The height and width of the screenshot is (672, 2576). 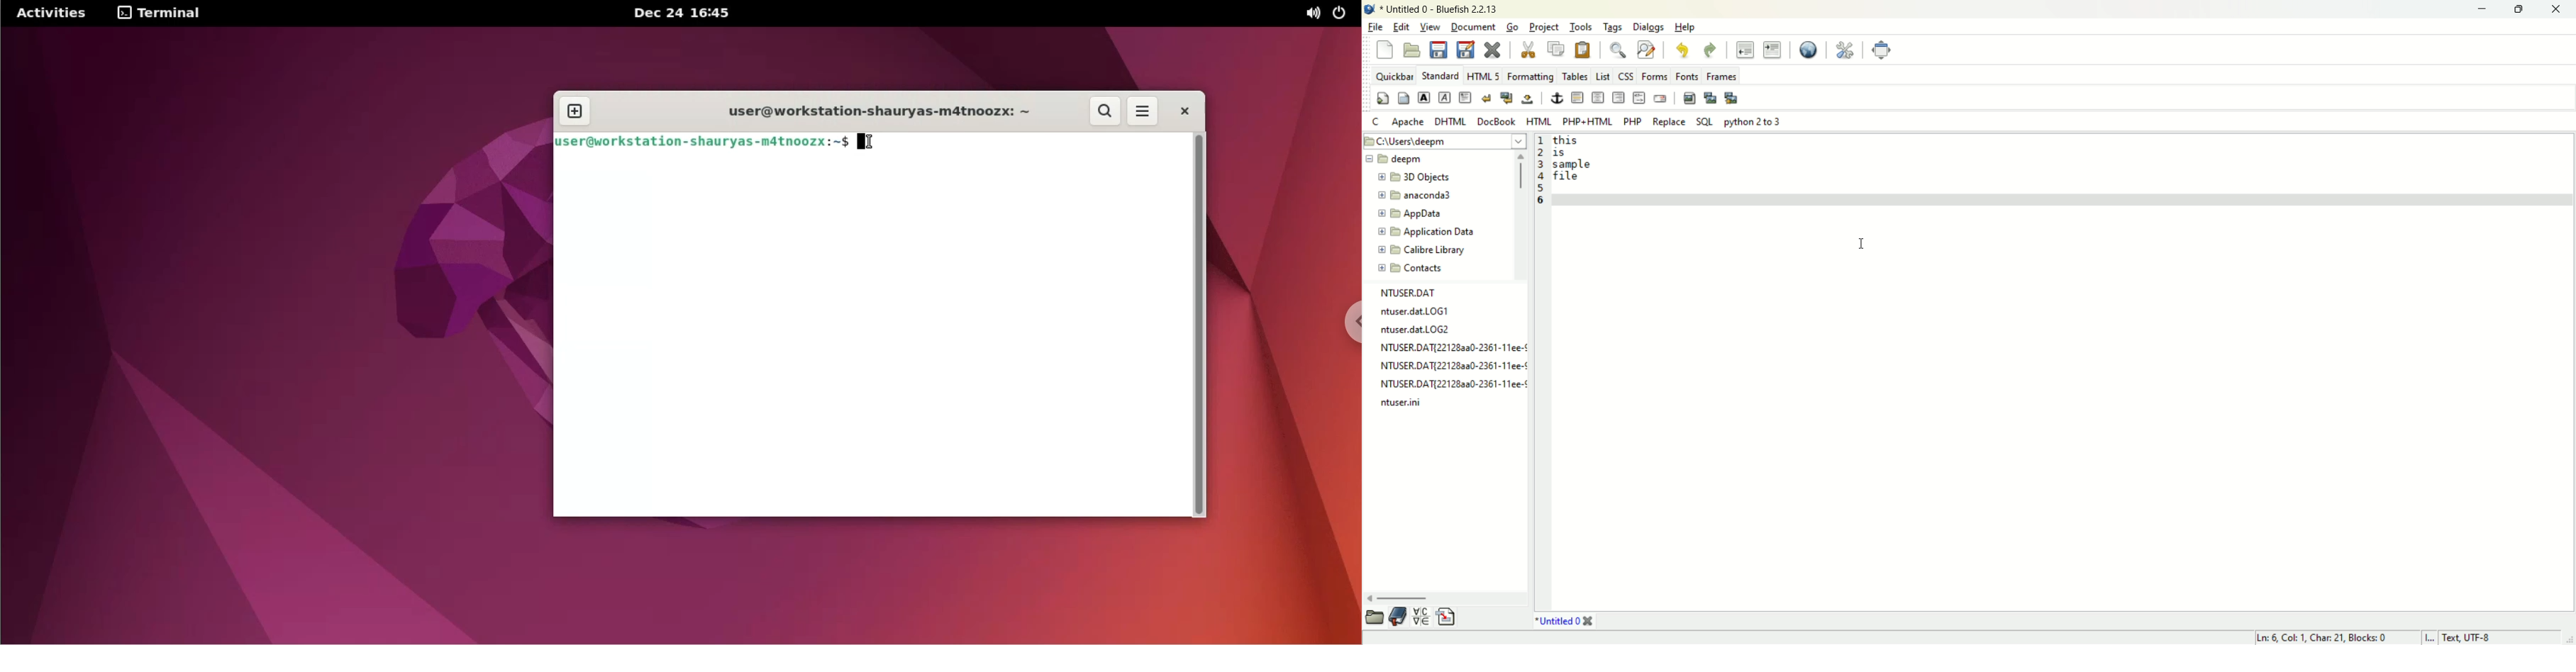 What do you see at coordinates (1540, 121) in the screenshot?
I see `HTML` at bounding box center [1540, 121].